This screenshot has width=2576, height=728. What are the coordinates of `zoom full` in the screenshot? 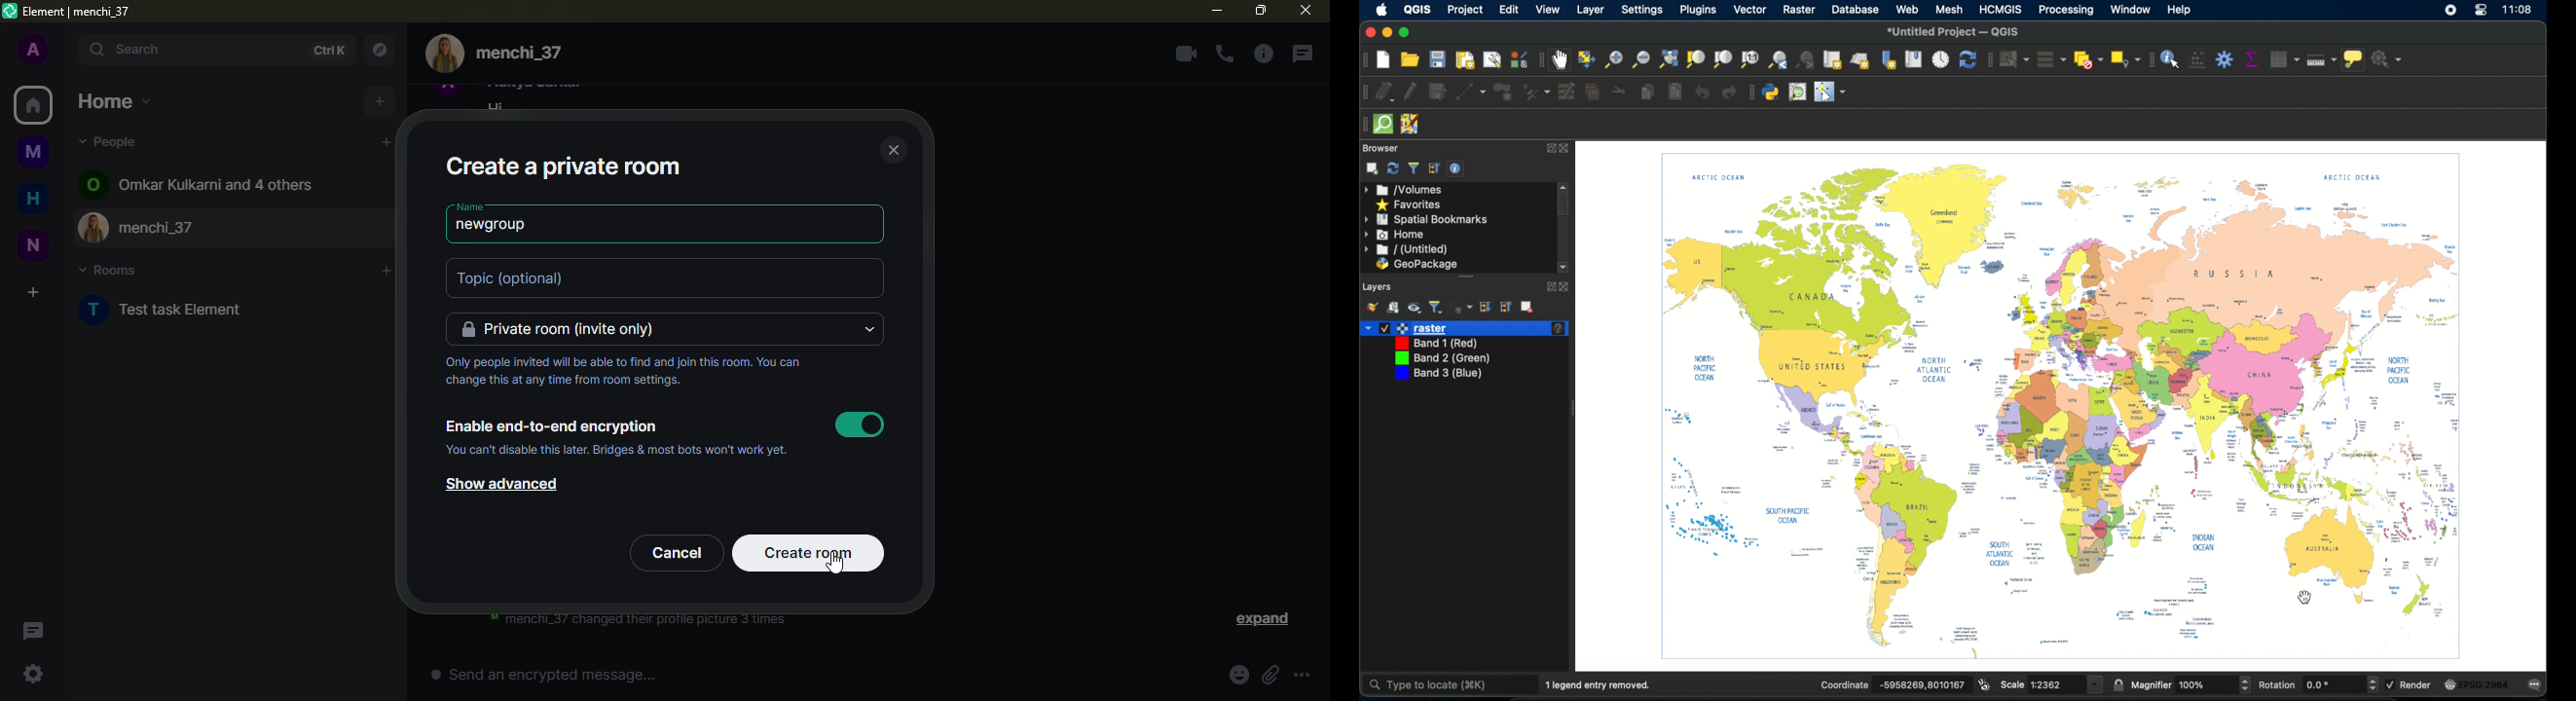 It's located at (1667, 58).